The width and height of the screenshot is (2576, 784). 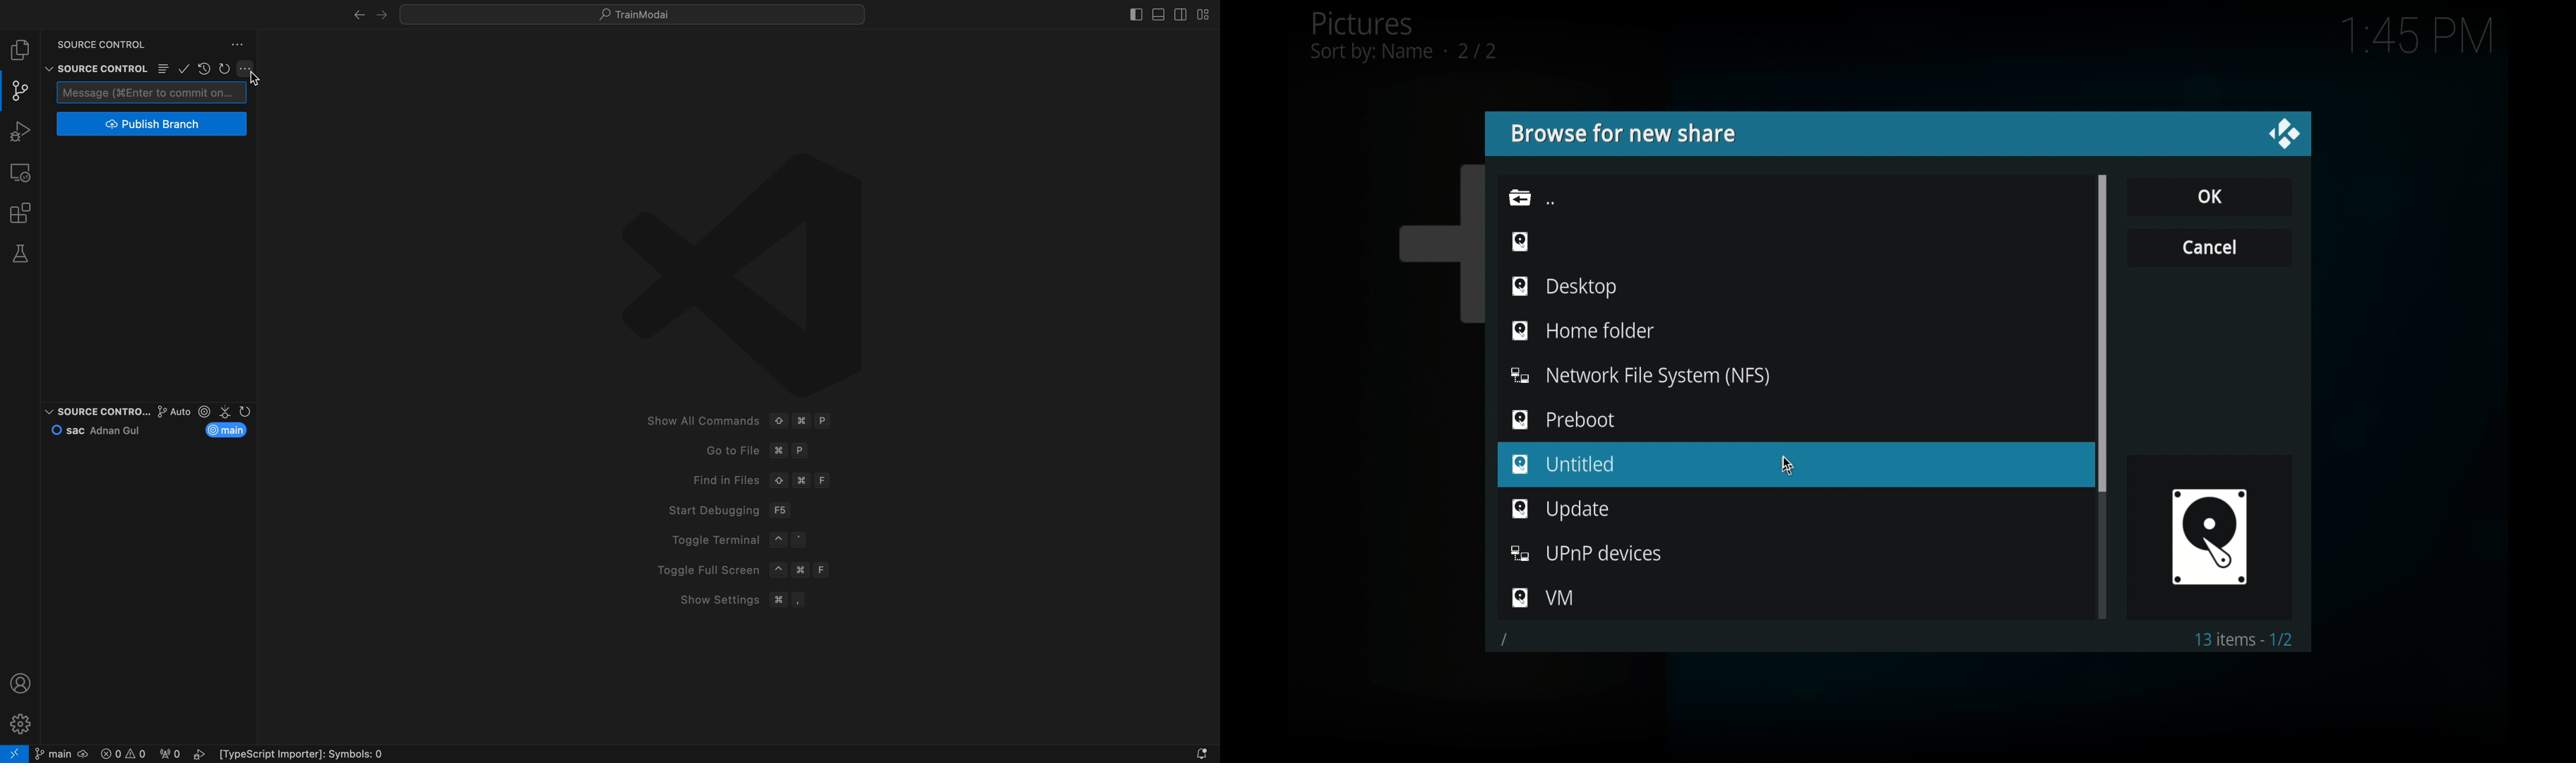 I want to click on source, so click(x=94, y=42).